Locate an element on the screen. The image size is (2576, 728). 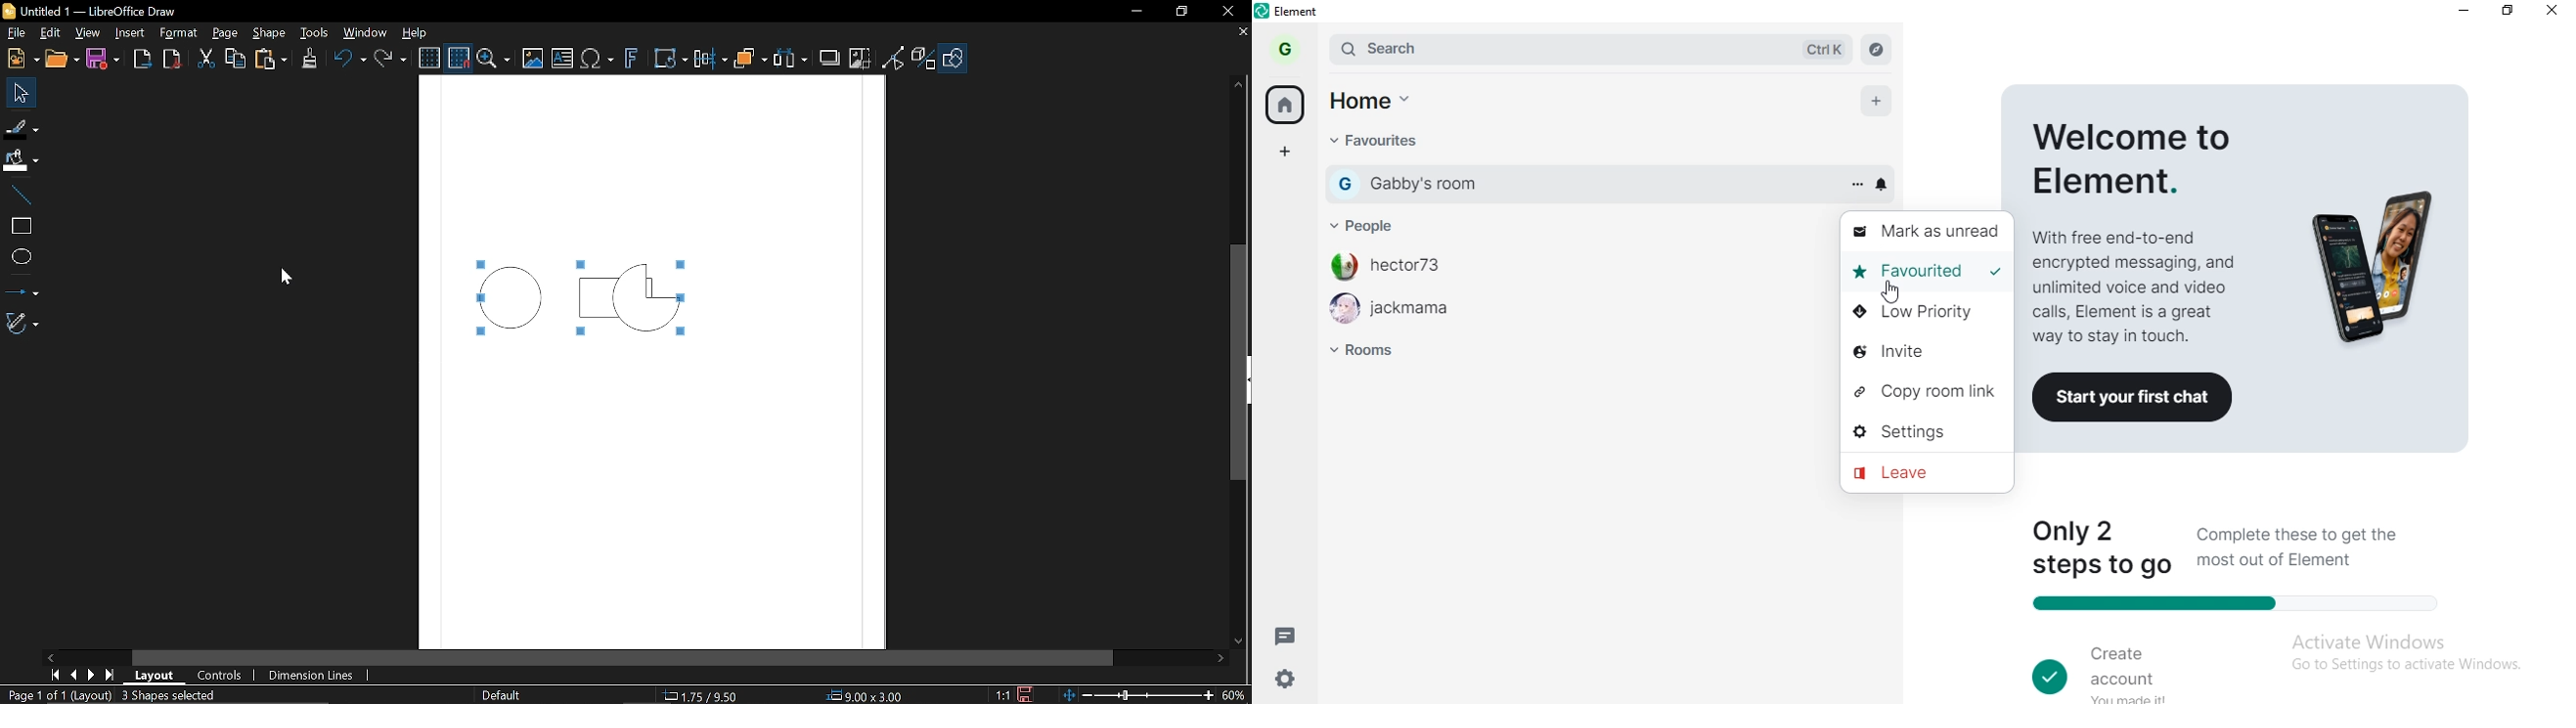
Move down is located at coordinates (1241, 641).